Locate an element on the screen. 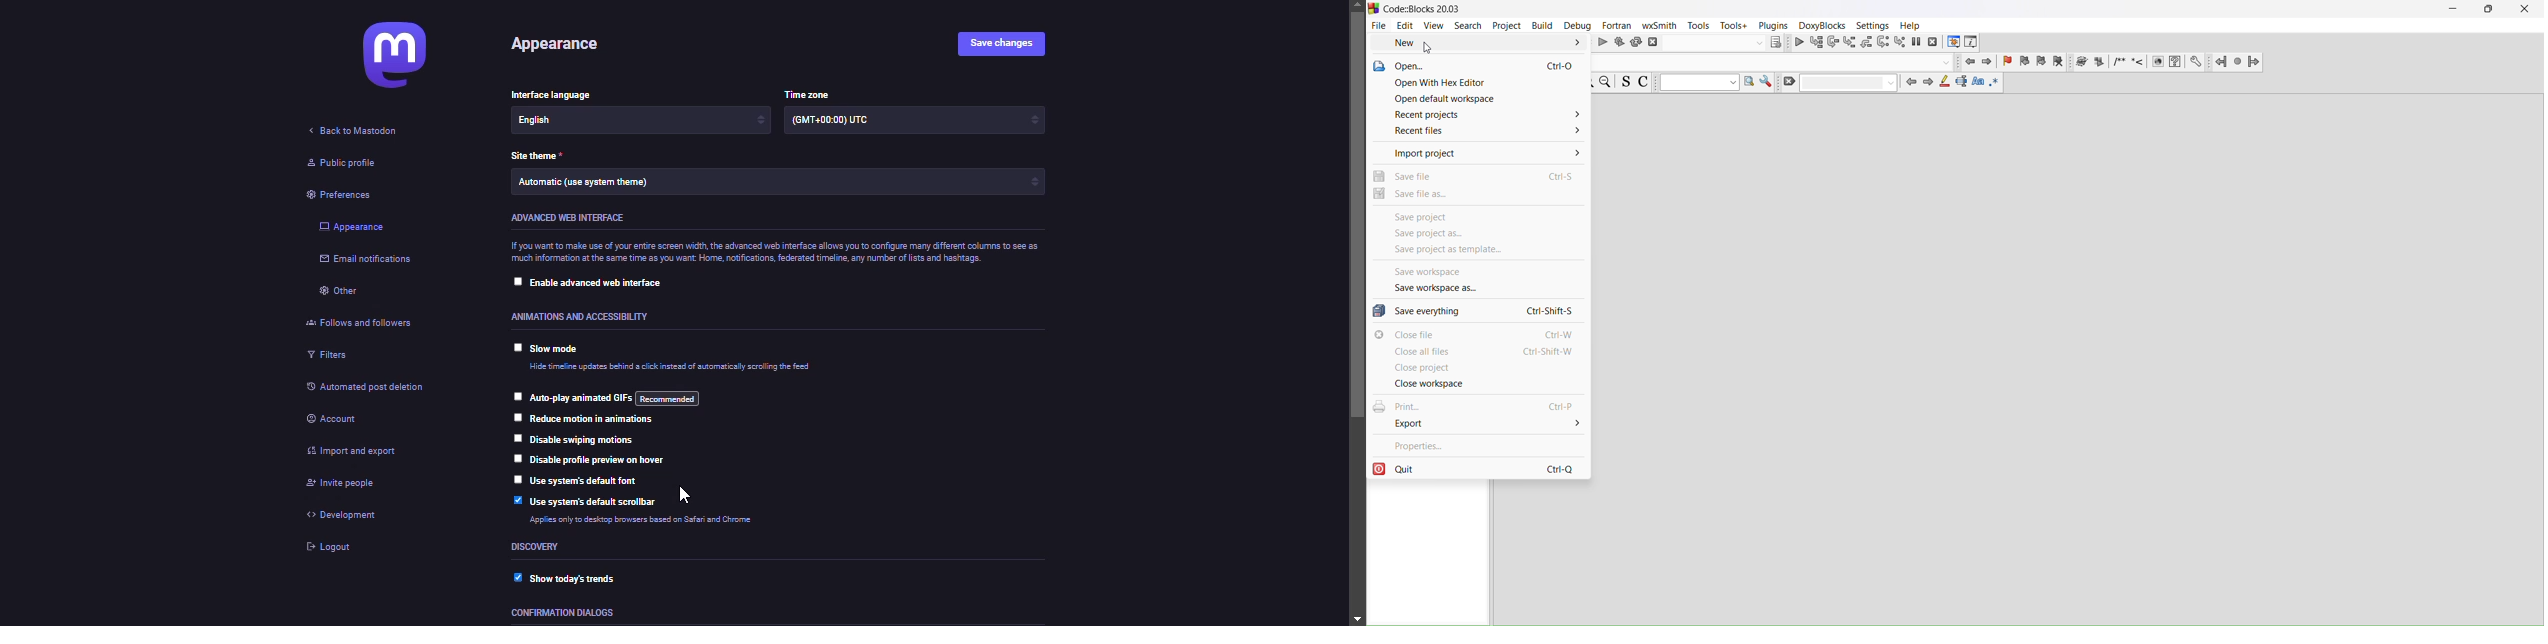 The image size is (2548, 644). save changes is located at coordinates (998, 43).